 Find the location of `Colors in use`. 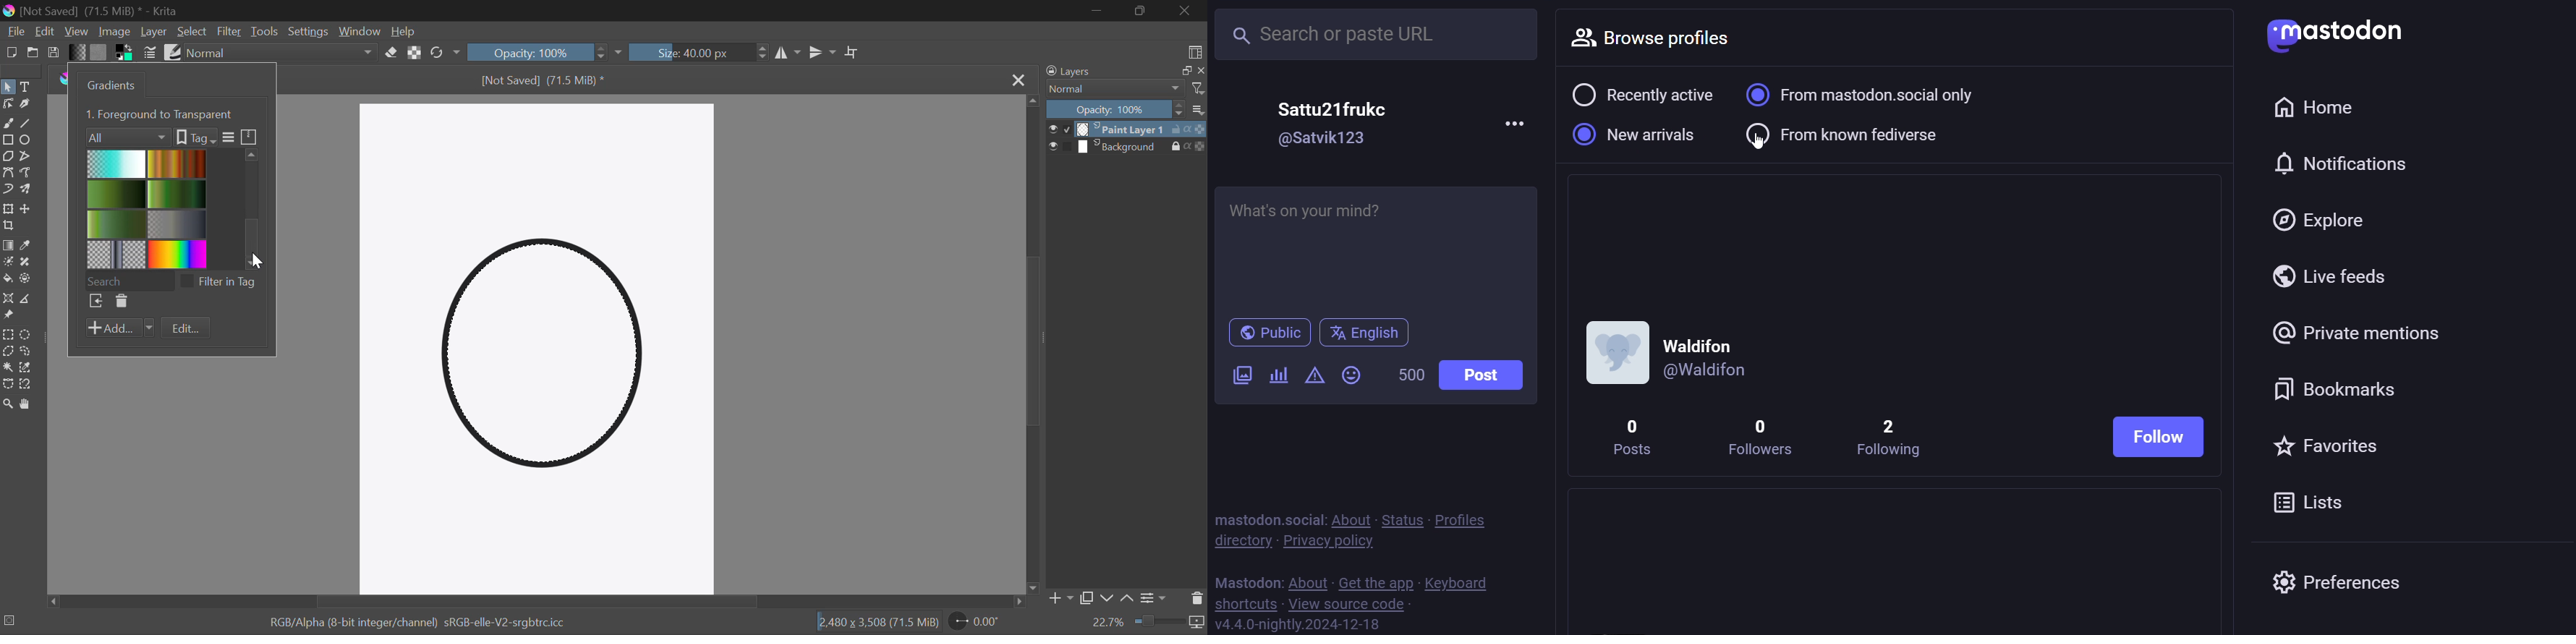

Colors in use is located at coordinates (125, 53).